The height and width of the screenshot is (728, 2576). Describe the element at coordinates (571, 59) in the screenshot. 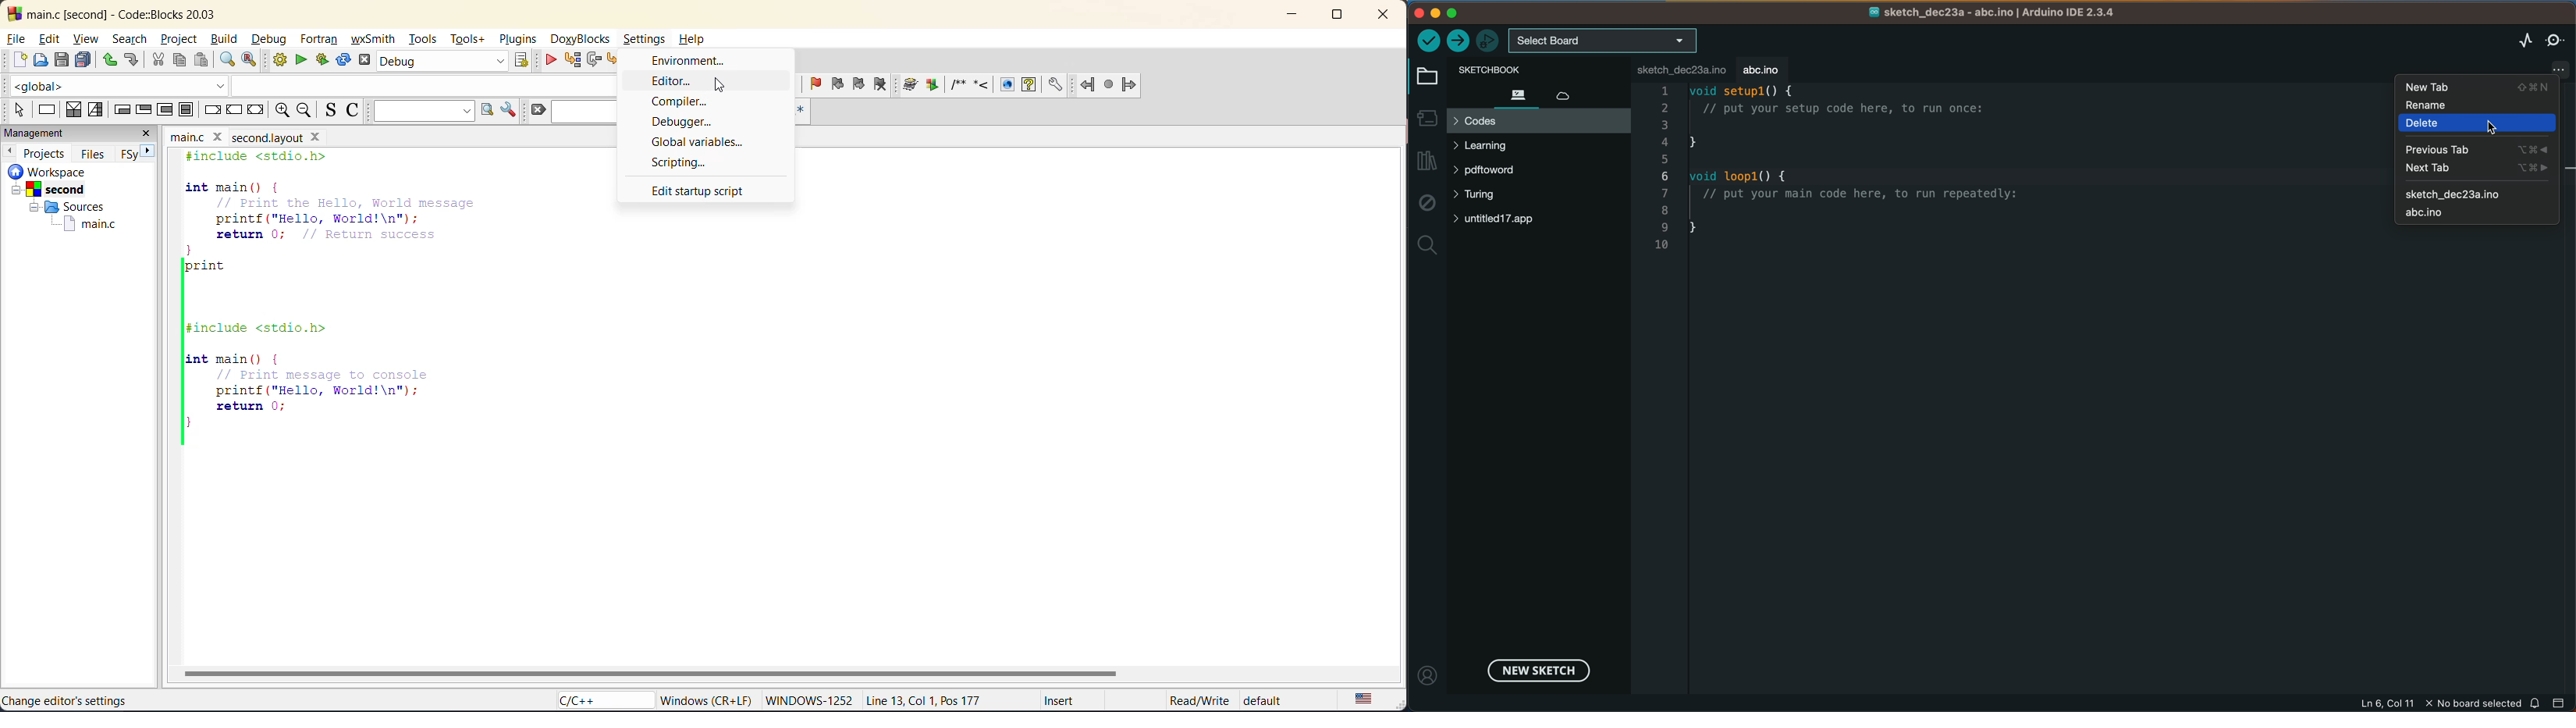

I see `run to cursor` at that location.